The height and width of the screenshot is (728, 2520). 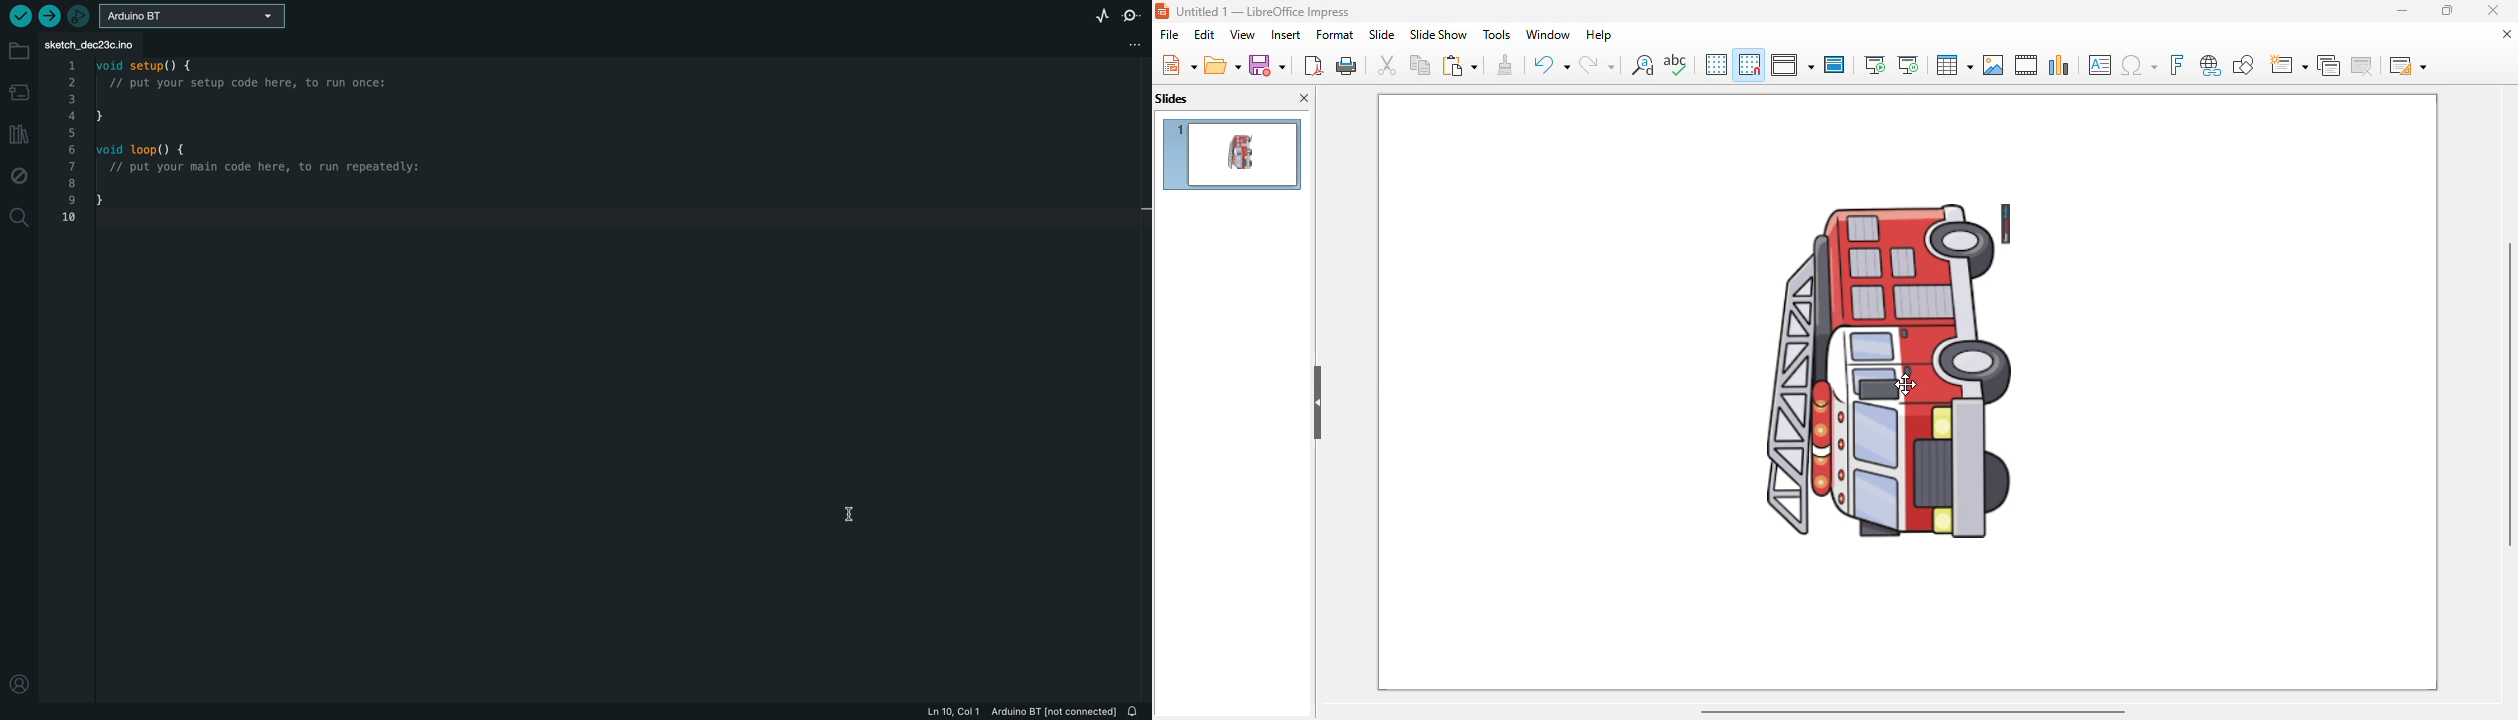 I want to click on insert image, so click(x=1993, y=65).